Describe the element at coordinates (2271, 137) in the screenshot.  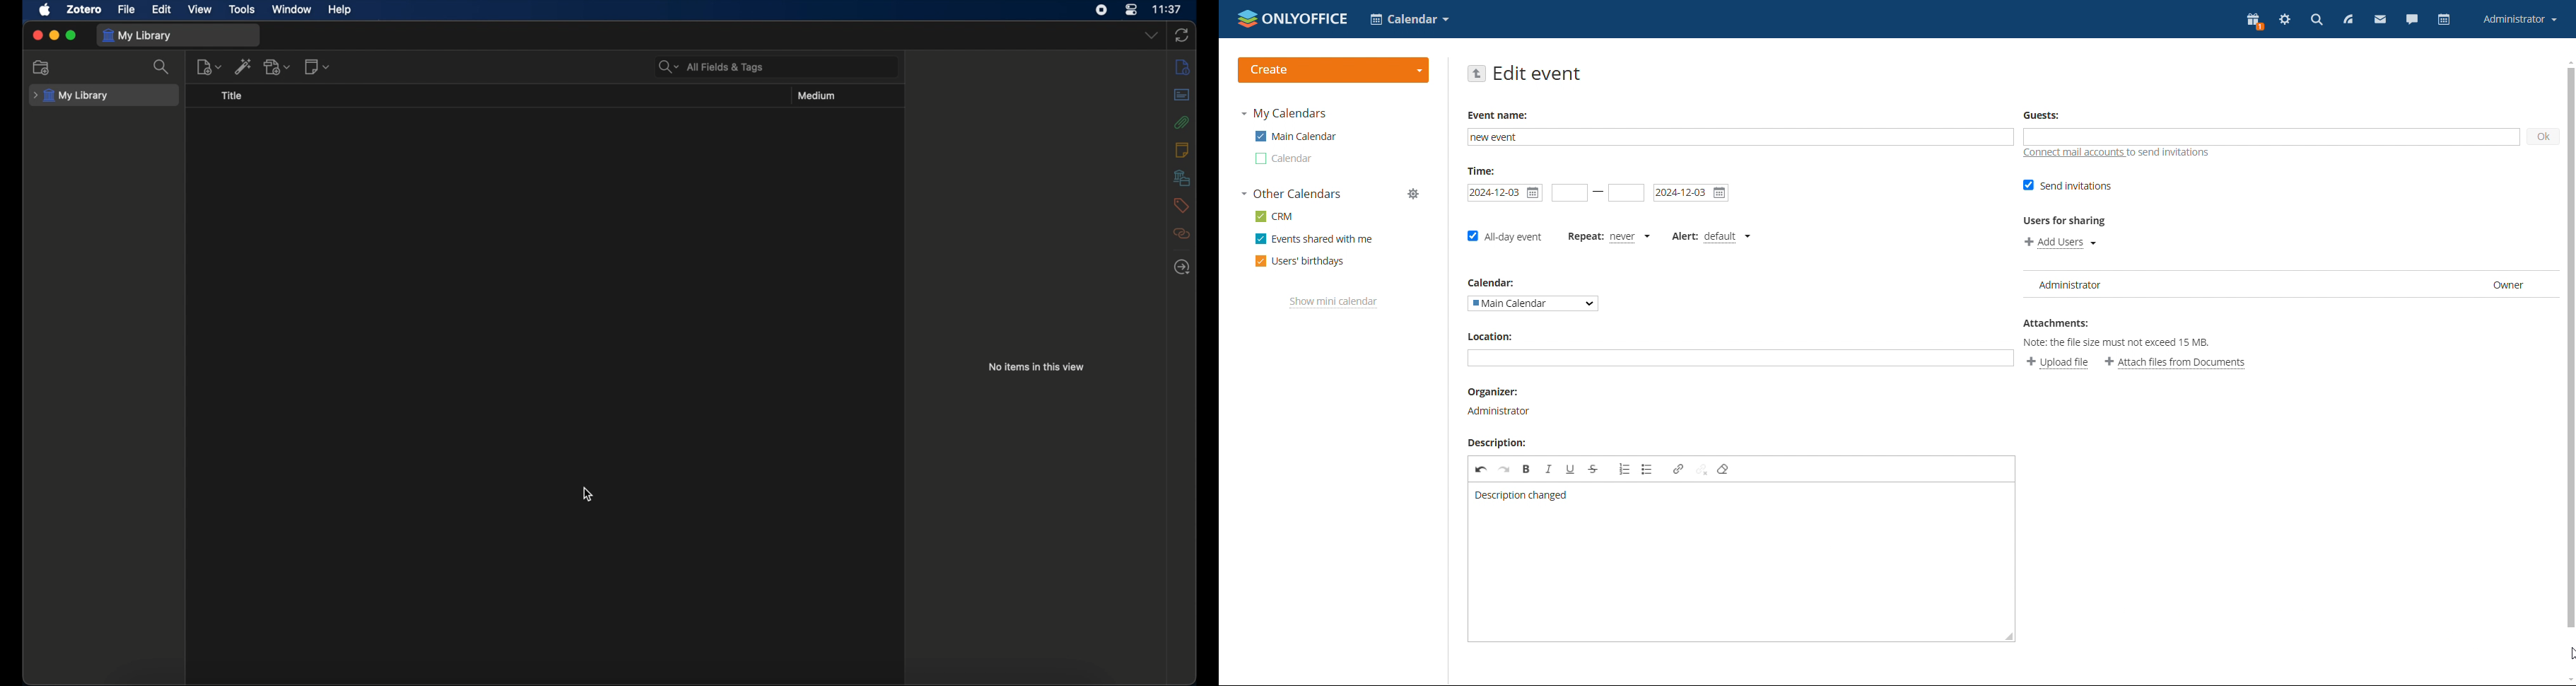
I see `add guests` at that location.